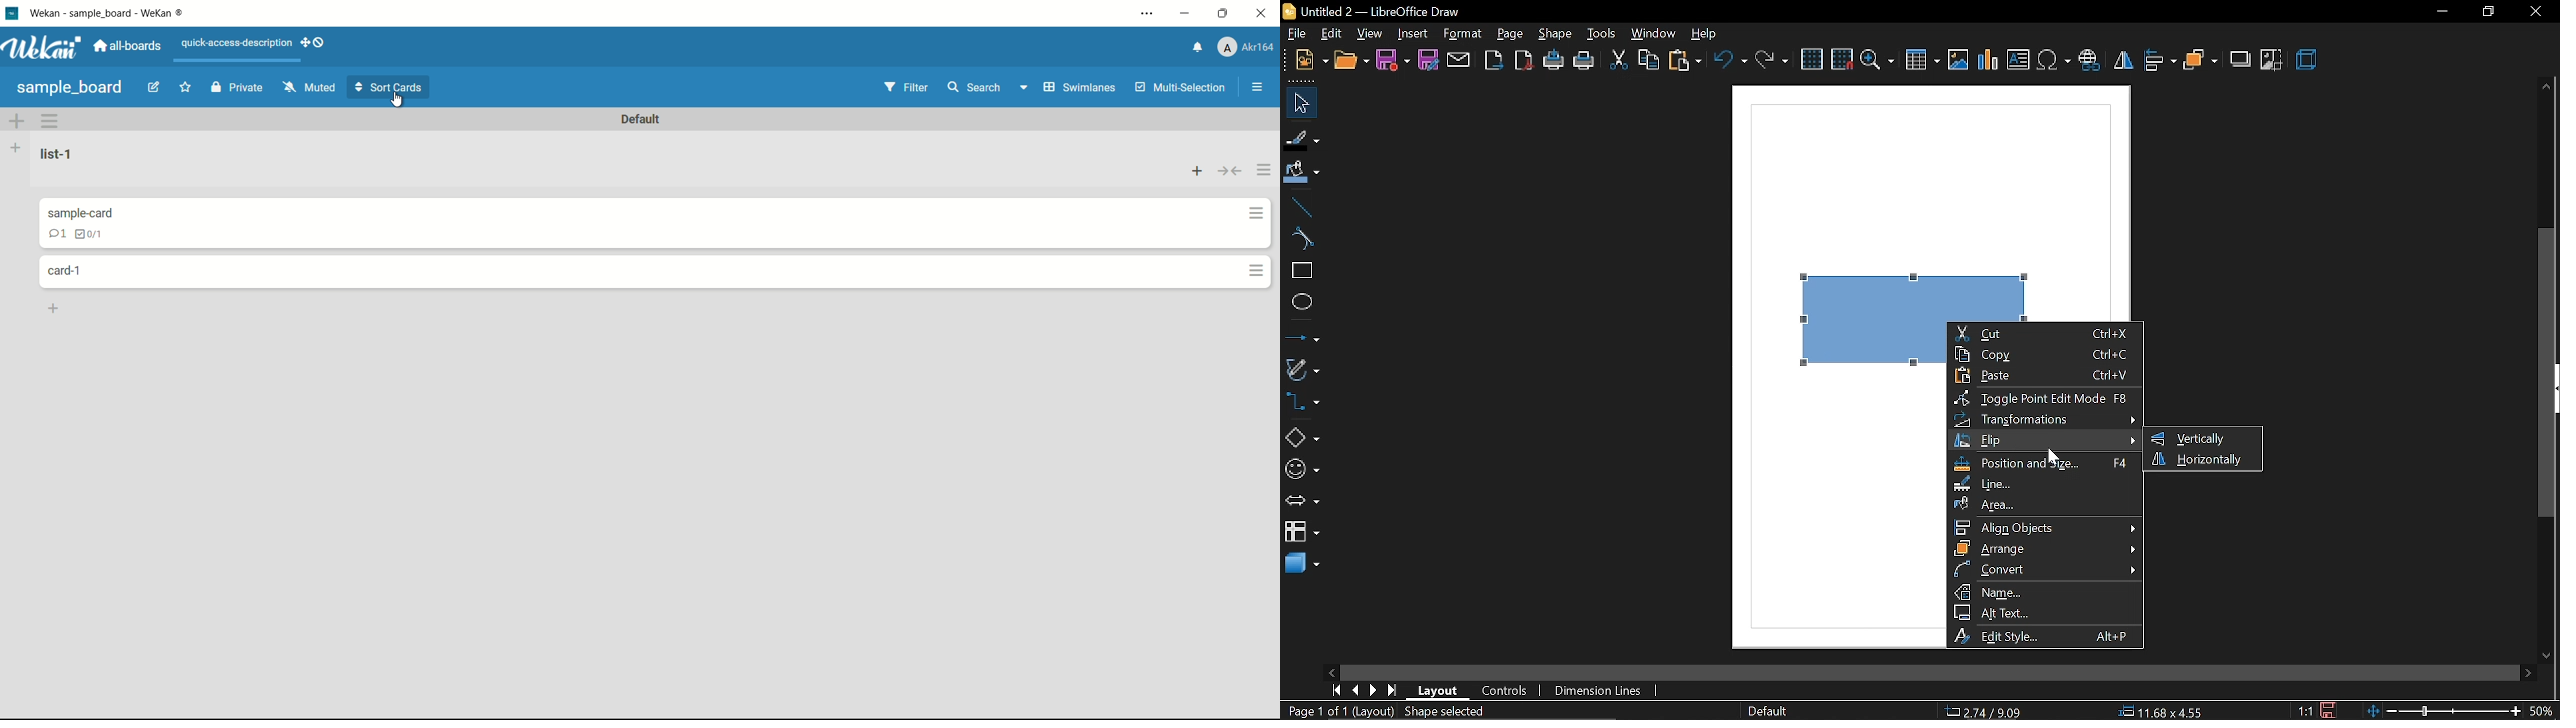  Describe the element at coordinates (2046, 527) in the screenshot. I see `align objects` at that location.